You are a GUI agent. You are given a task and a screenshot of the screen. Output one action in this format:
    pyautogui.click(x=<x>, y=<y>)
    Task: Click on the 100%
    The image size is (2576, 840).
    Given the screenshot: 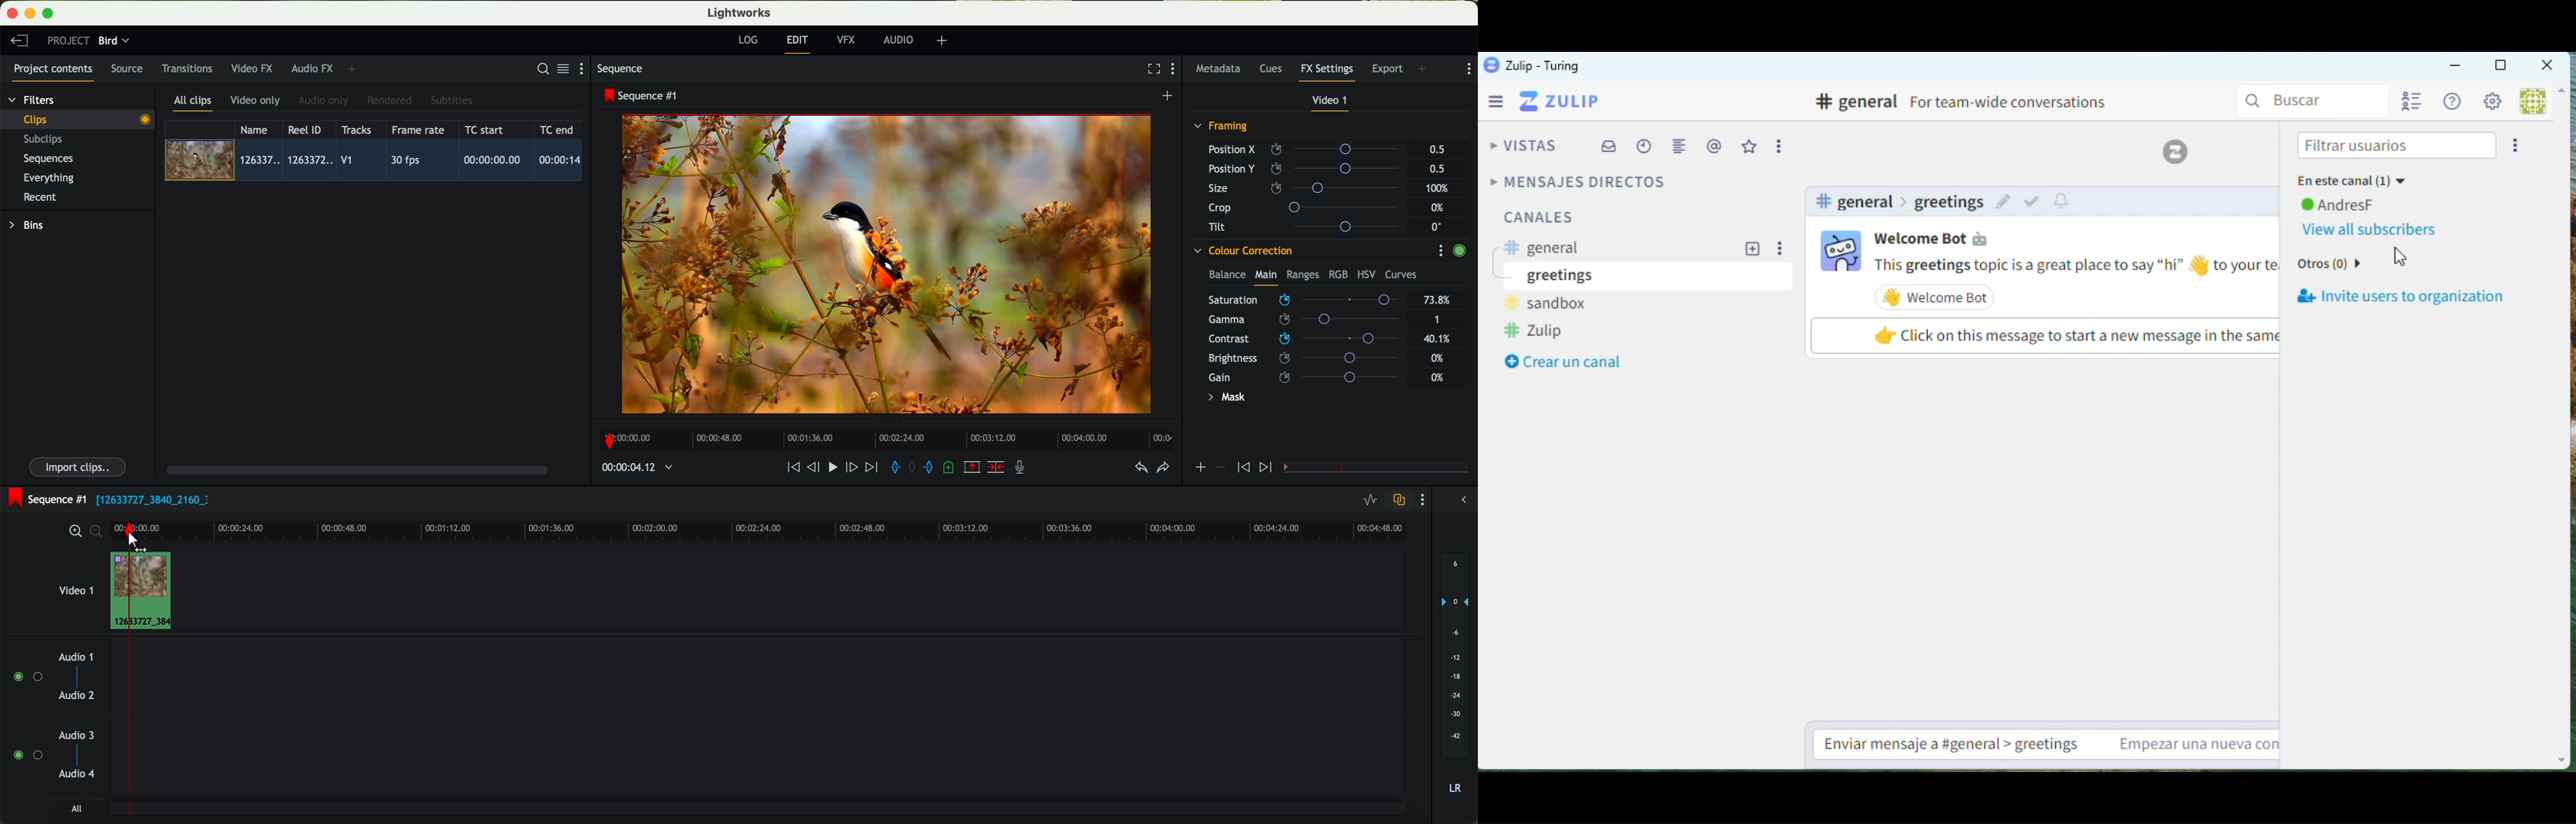 What is the action you would take?
    pyautogui.click(x=1440, y=188)
    